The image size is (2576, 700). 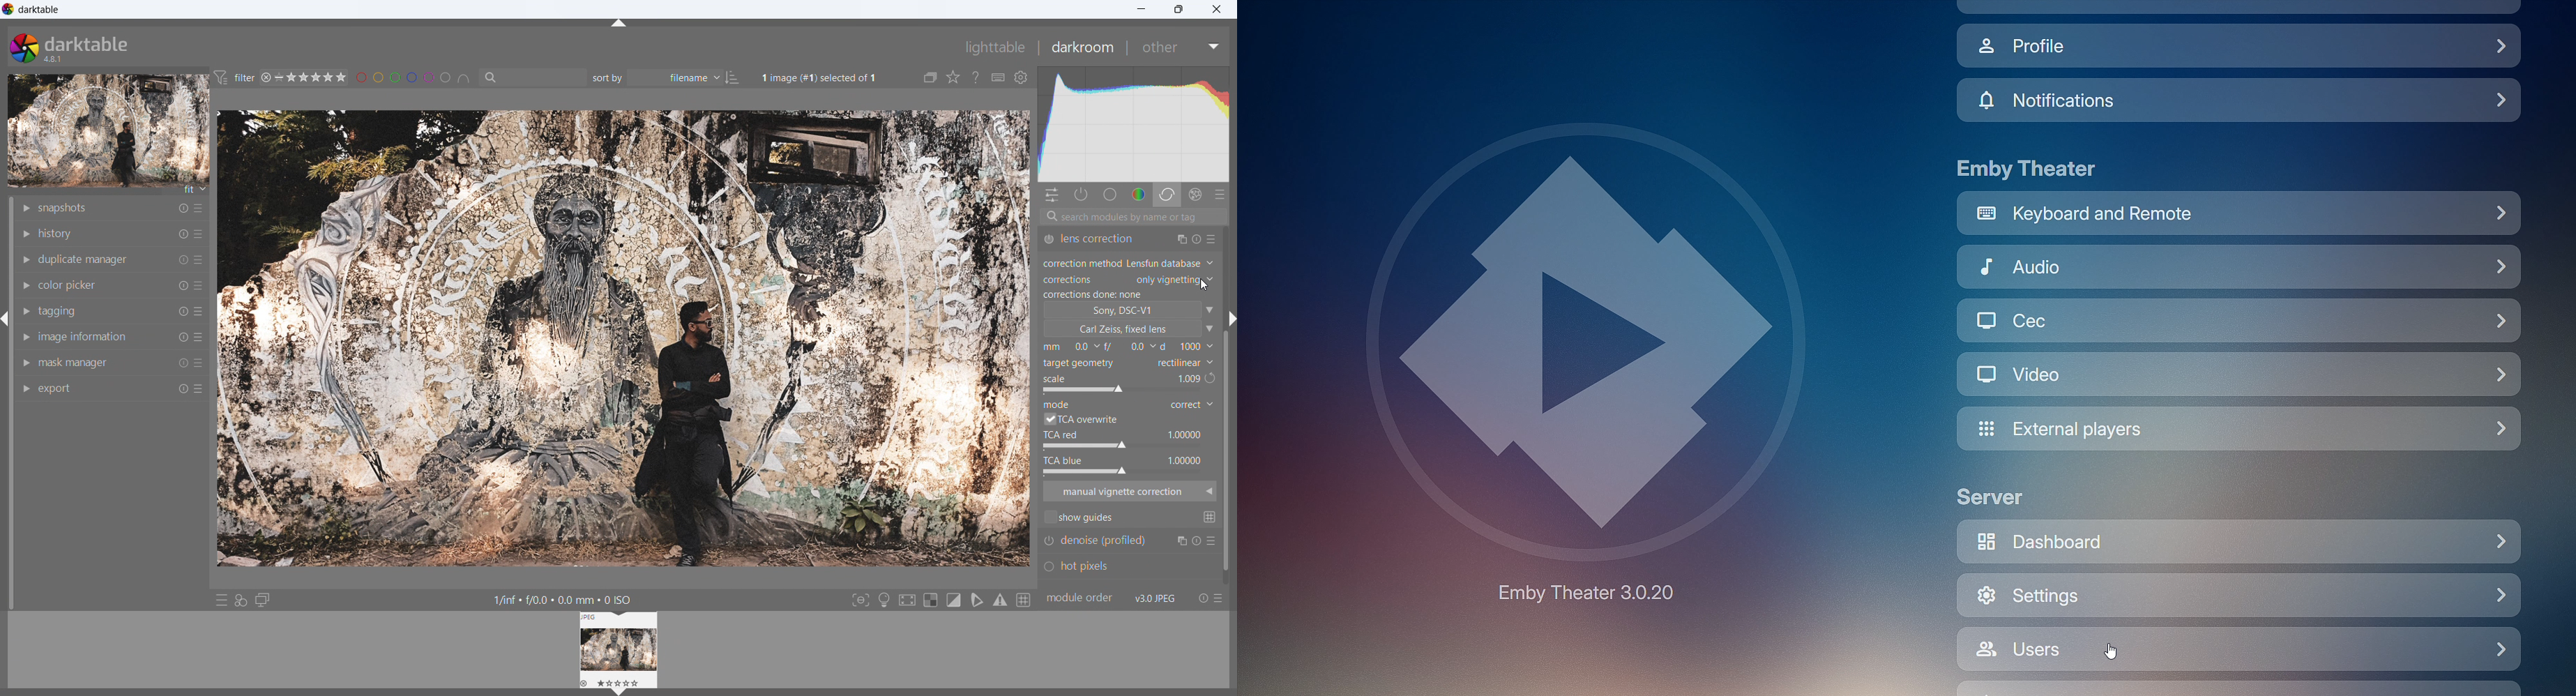 I want to click on reject rating, so click(x=267, y=79).